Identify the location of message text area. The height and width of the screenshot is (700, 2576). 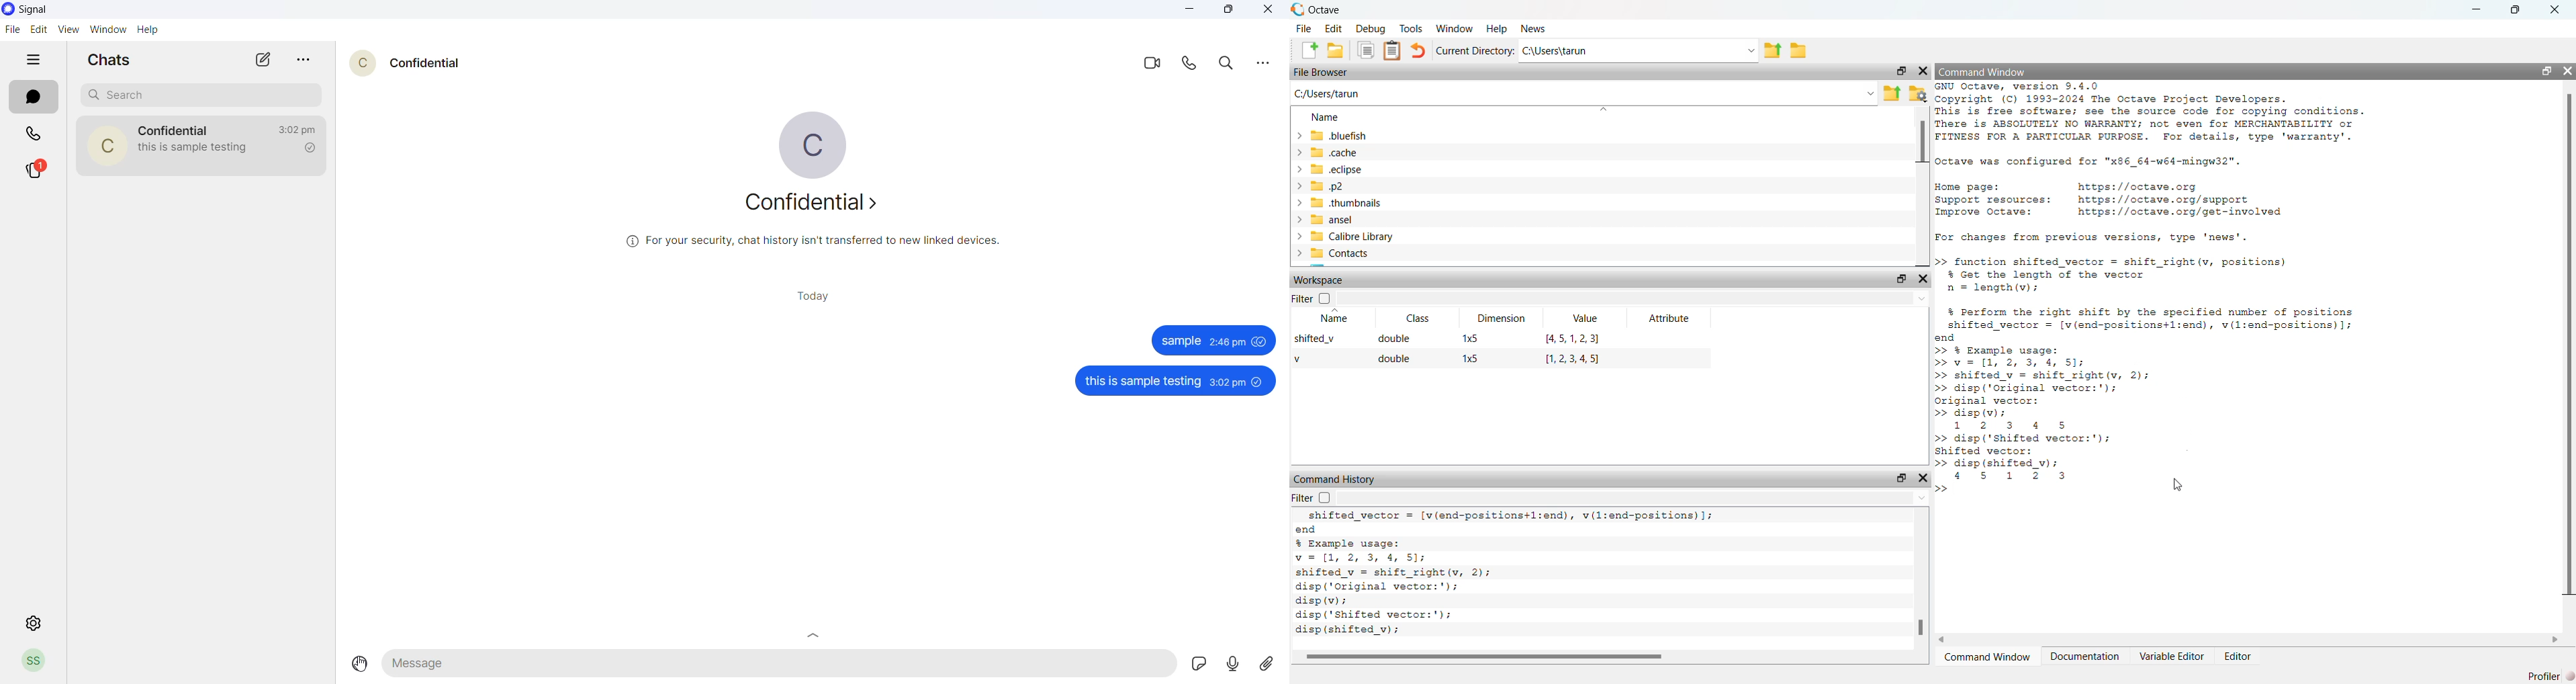
(780, 665).